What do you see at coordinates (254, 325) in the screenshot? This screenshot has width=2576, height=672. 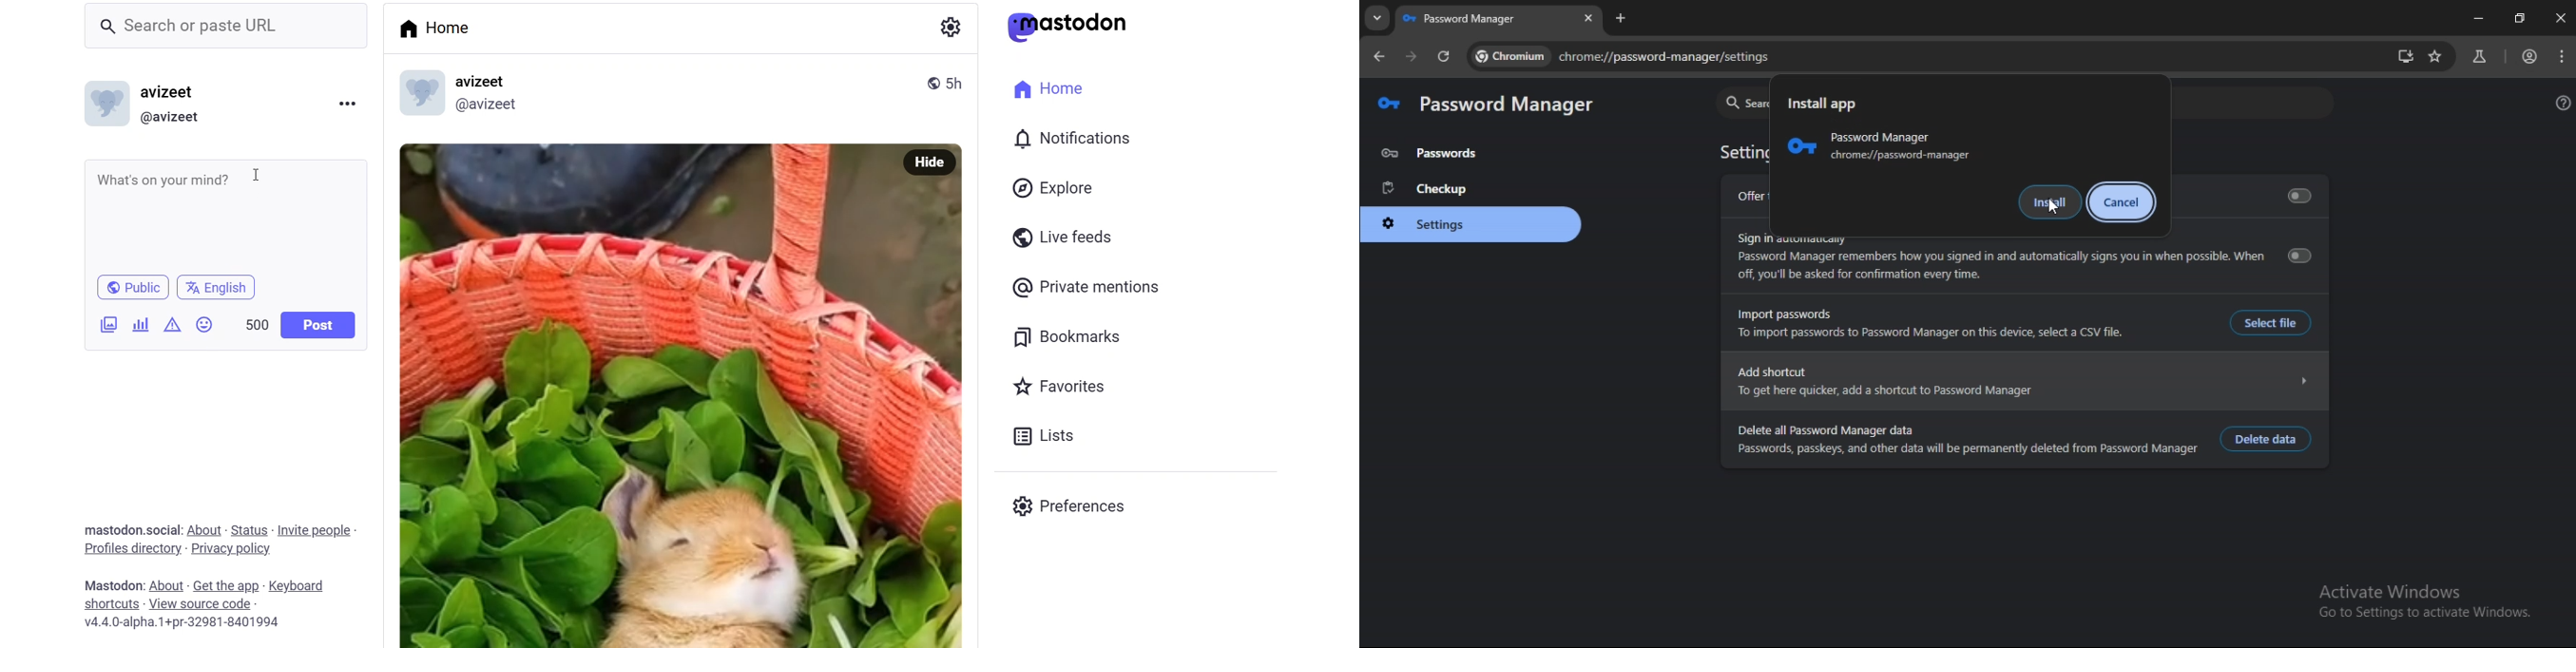 I see `word limit` at bounding box center [254, 325].